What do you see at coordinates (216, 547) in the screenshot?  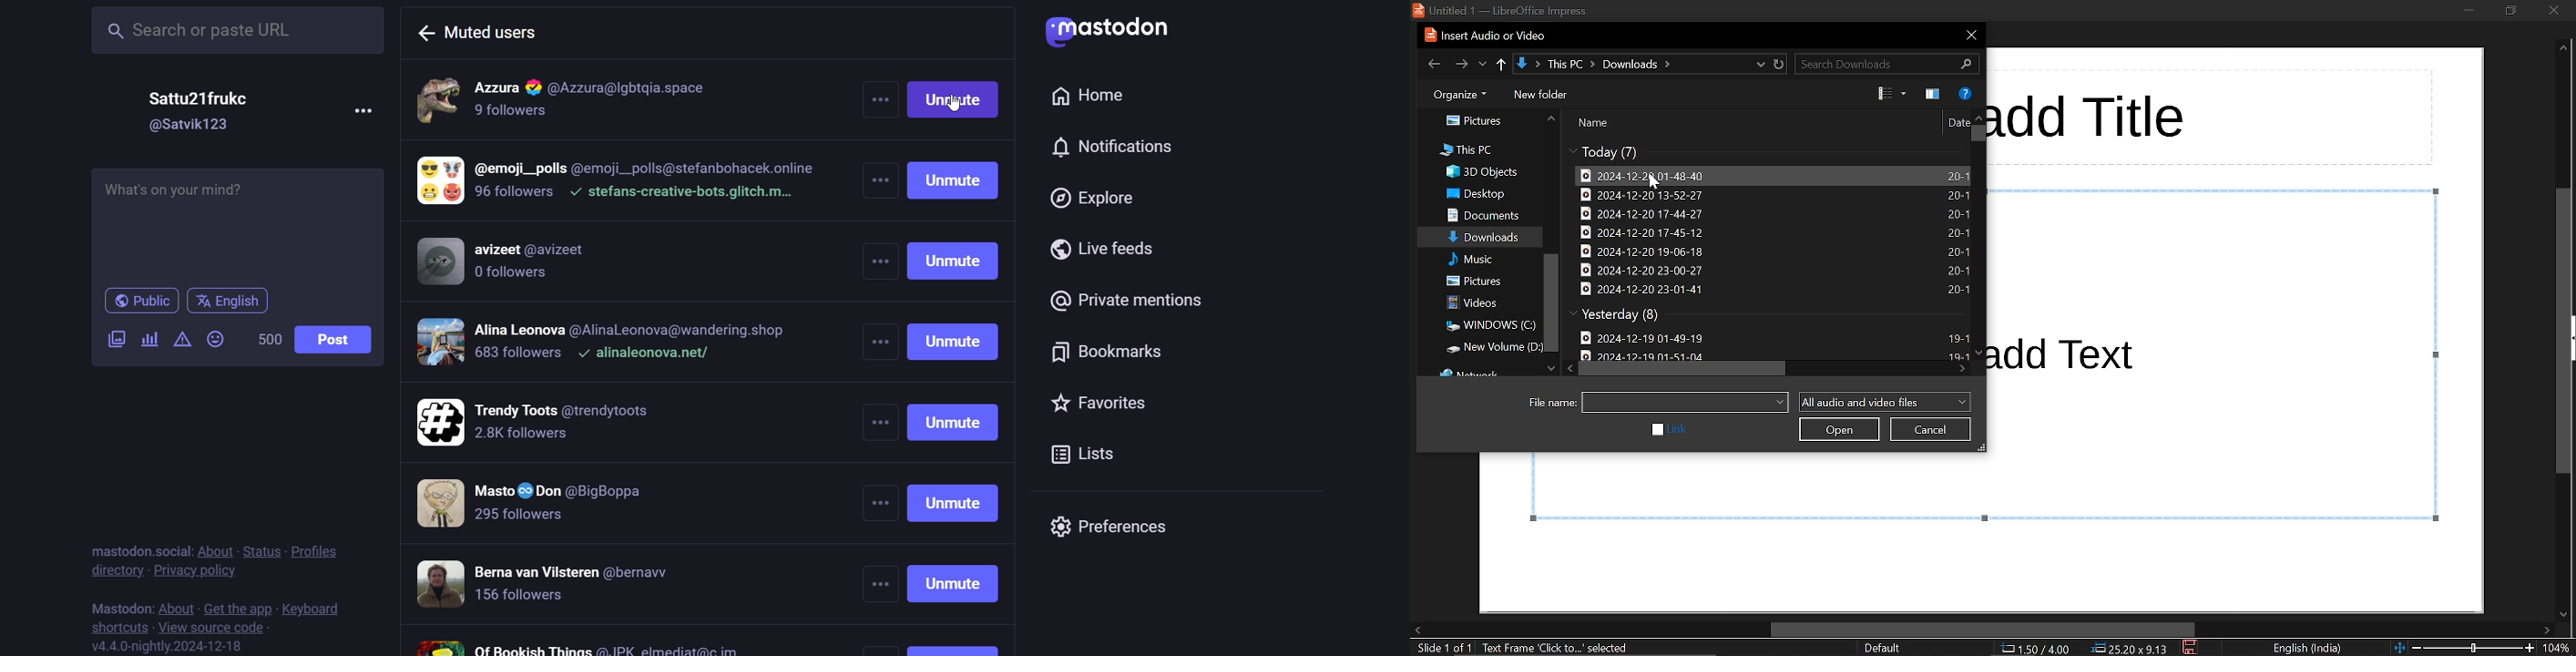 I see `about` at bounding box center [216, 547].